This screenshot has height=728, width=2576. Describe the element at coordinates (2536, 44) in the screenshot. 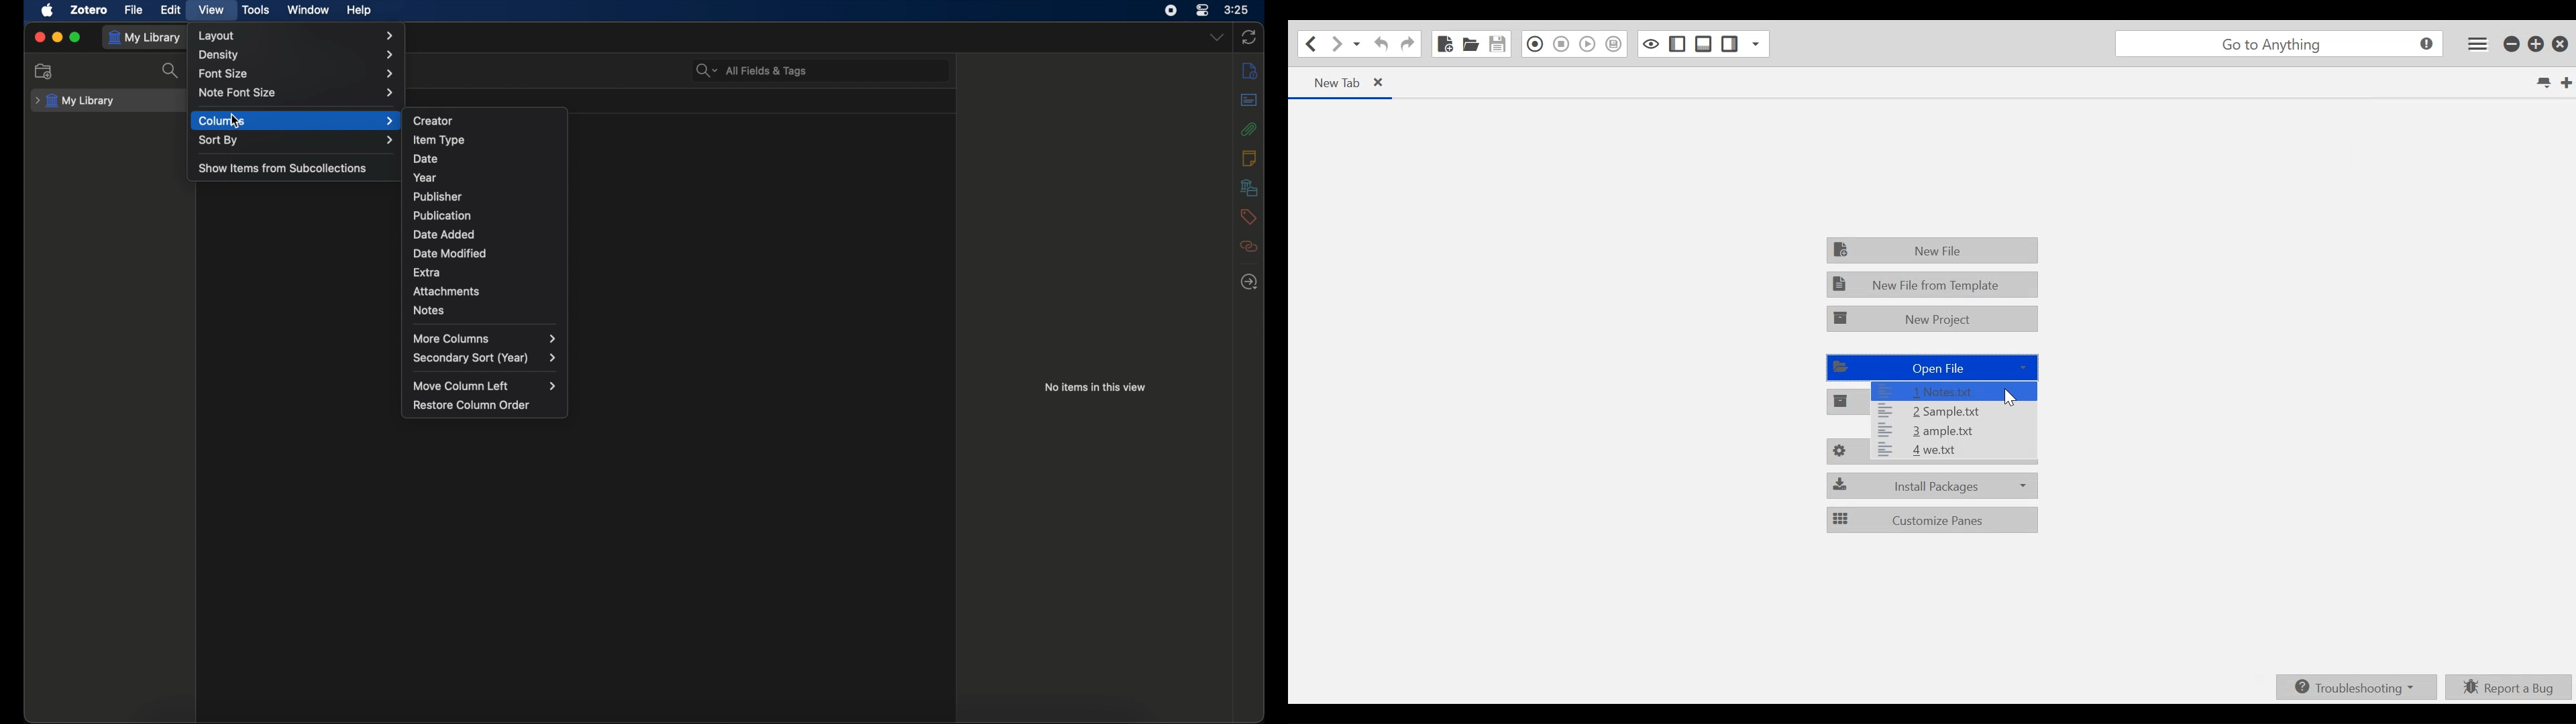

I see `Restore` at that location.